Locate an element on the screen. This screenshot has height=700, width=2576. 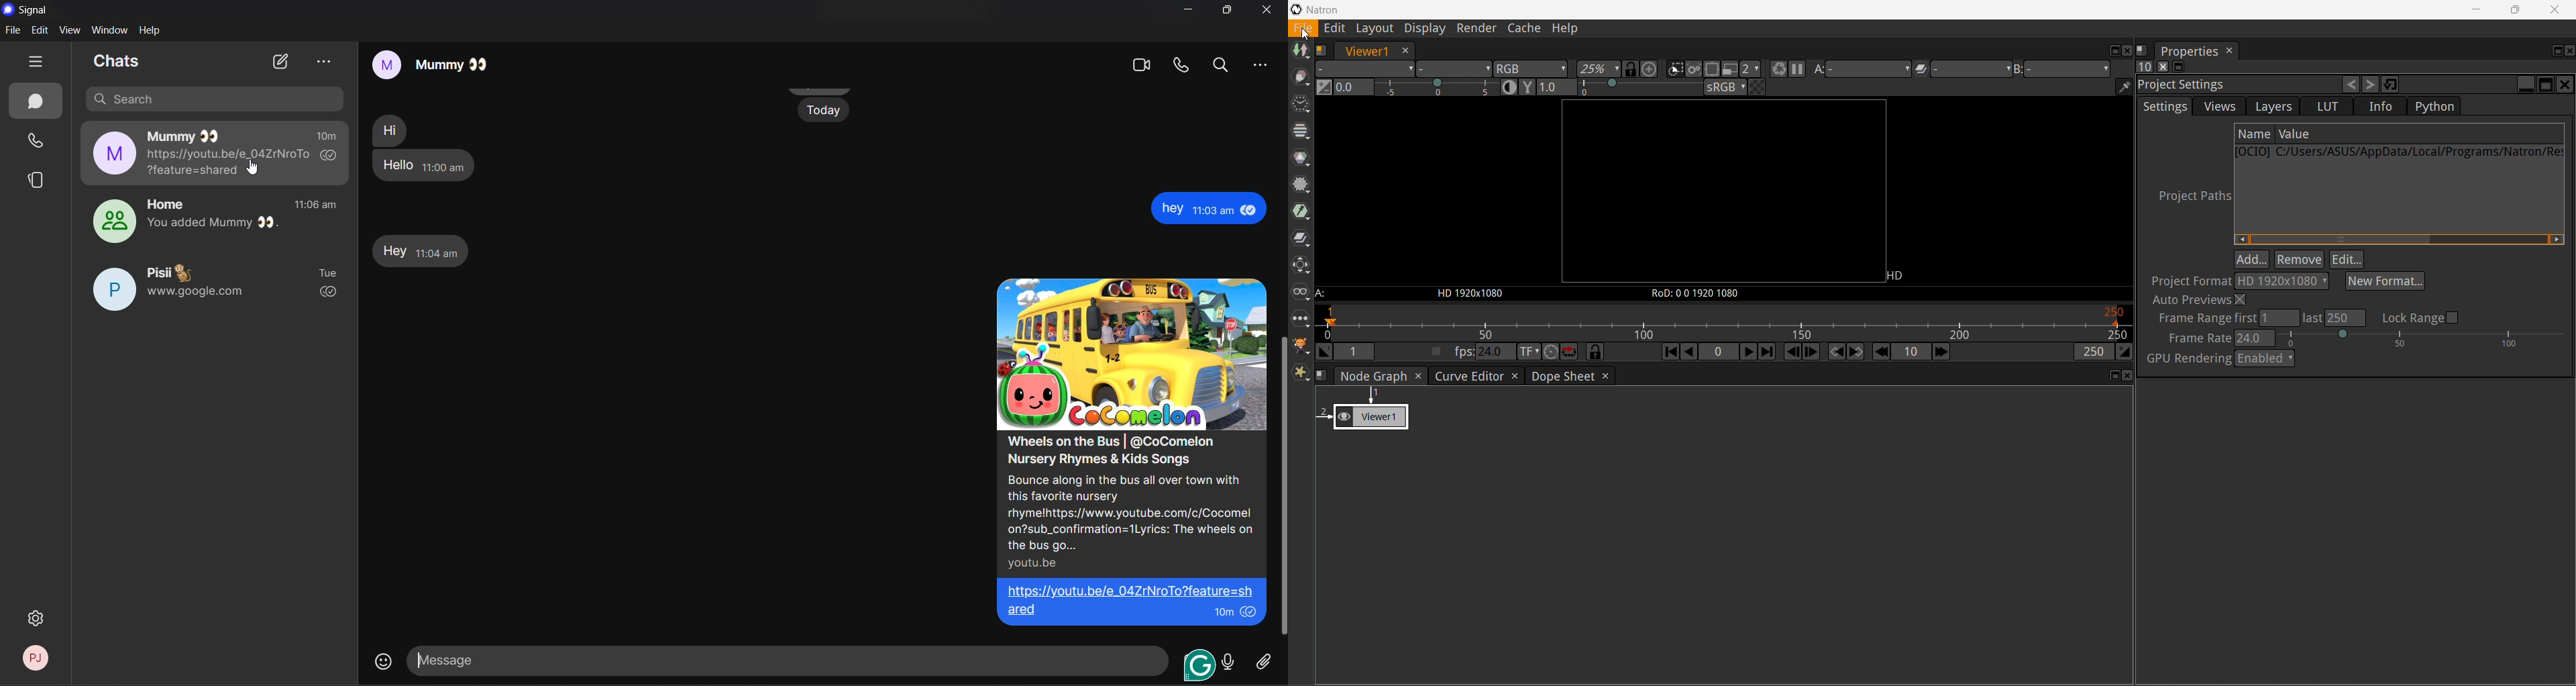
Viewer 1 is located at coordinates (1369, 413).